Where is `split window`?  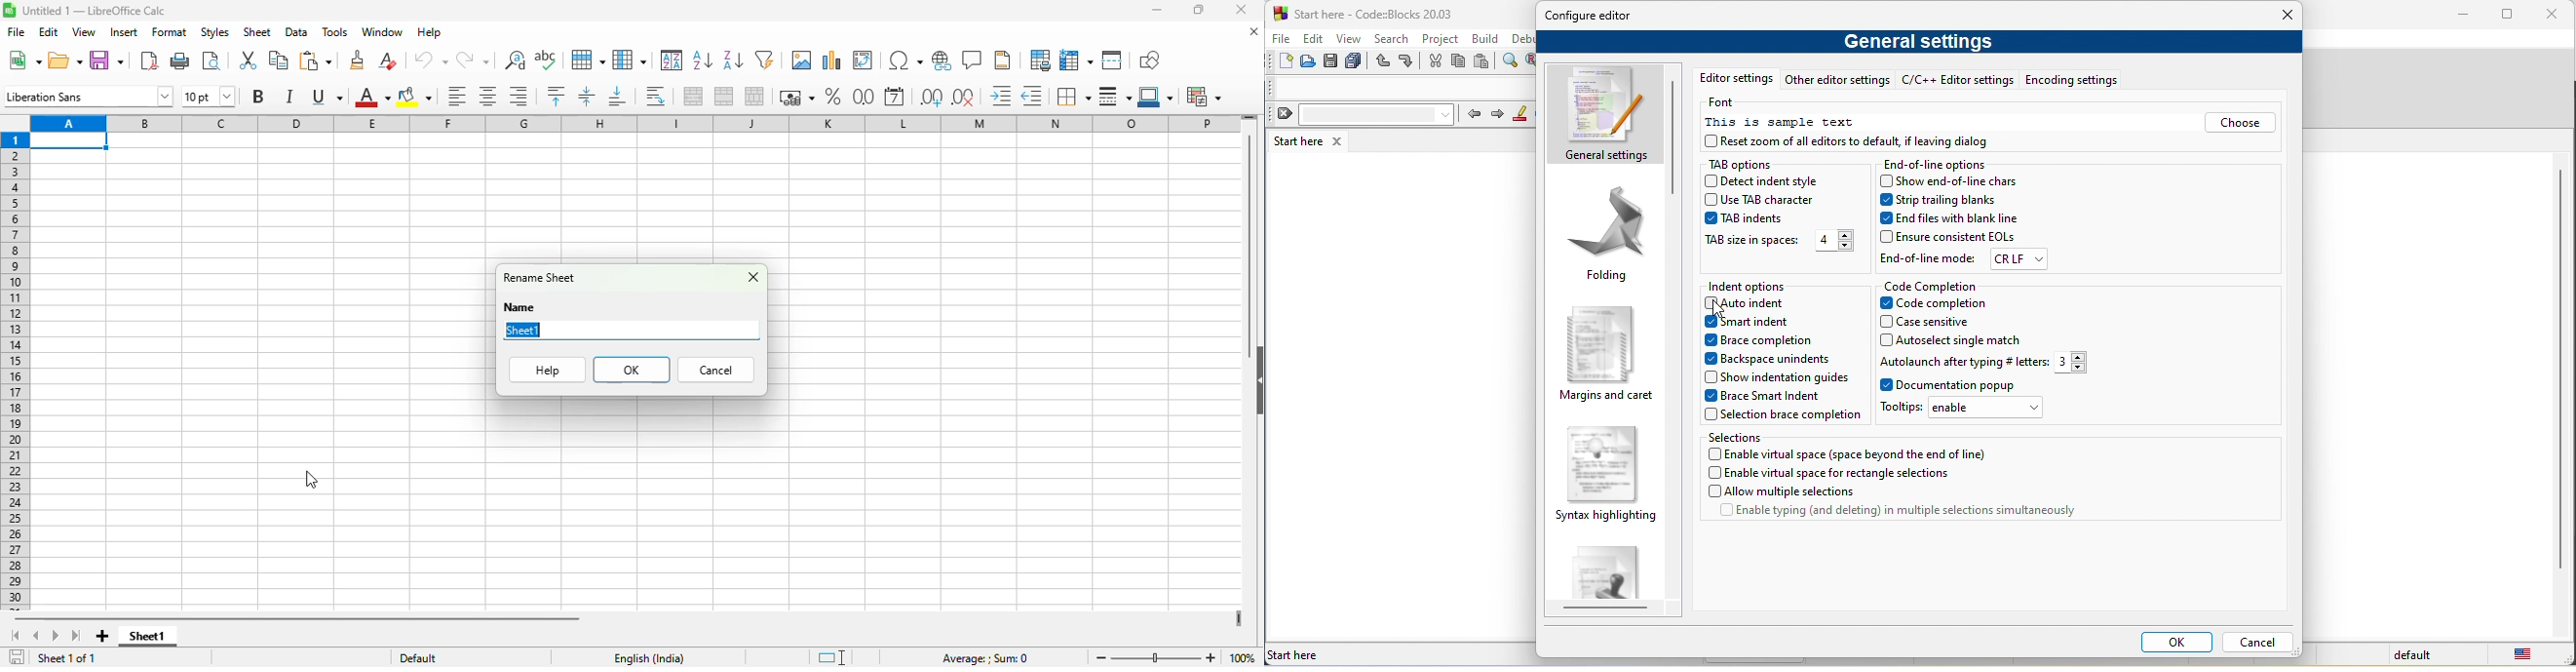
split window is located at coordinates (1113, 60).